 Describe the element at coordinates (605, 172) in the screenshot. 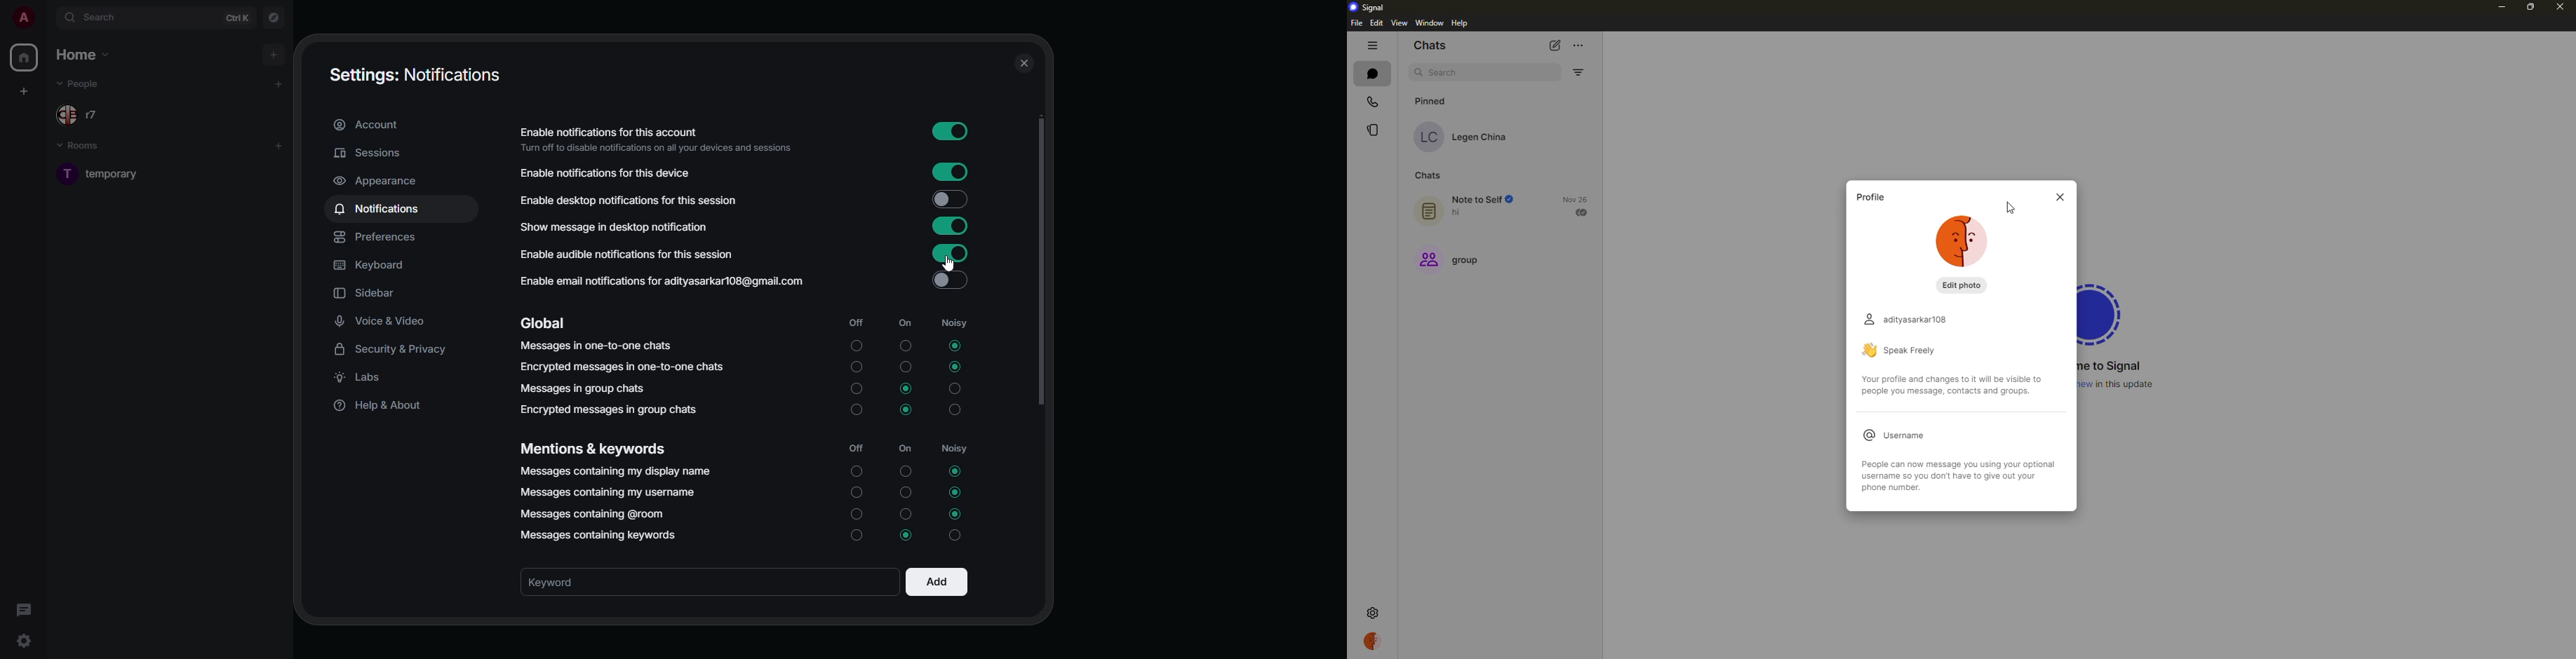

I see `enable notifications for this device` at that location.